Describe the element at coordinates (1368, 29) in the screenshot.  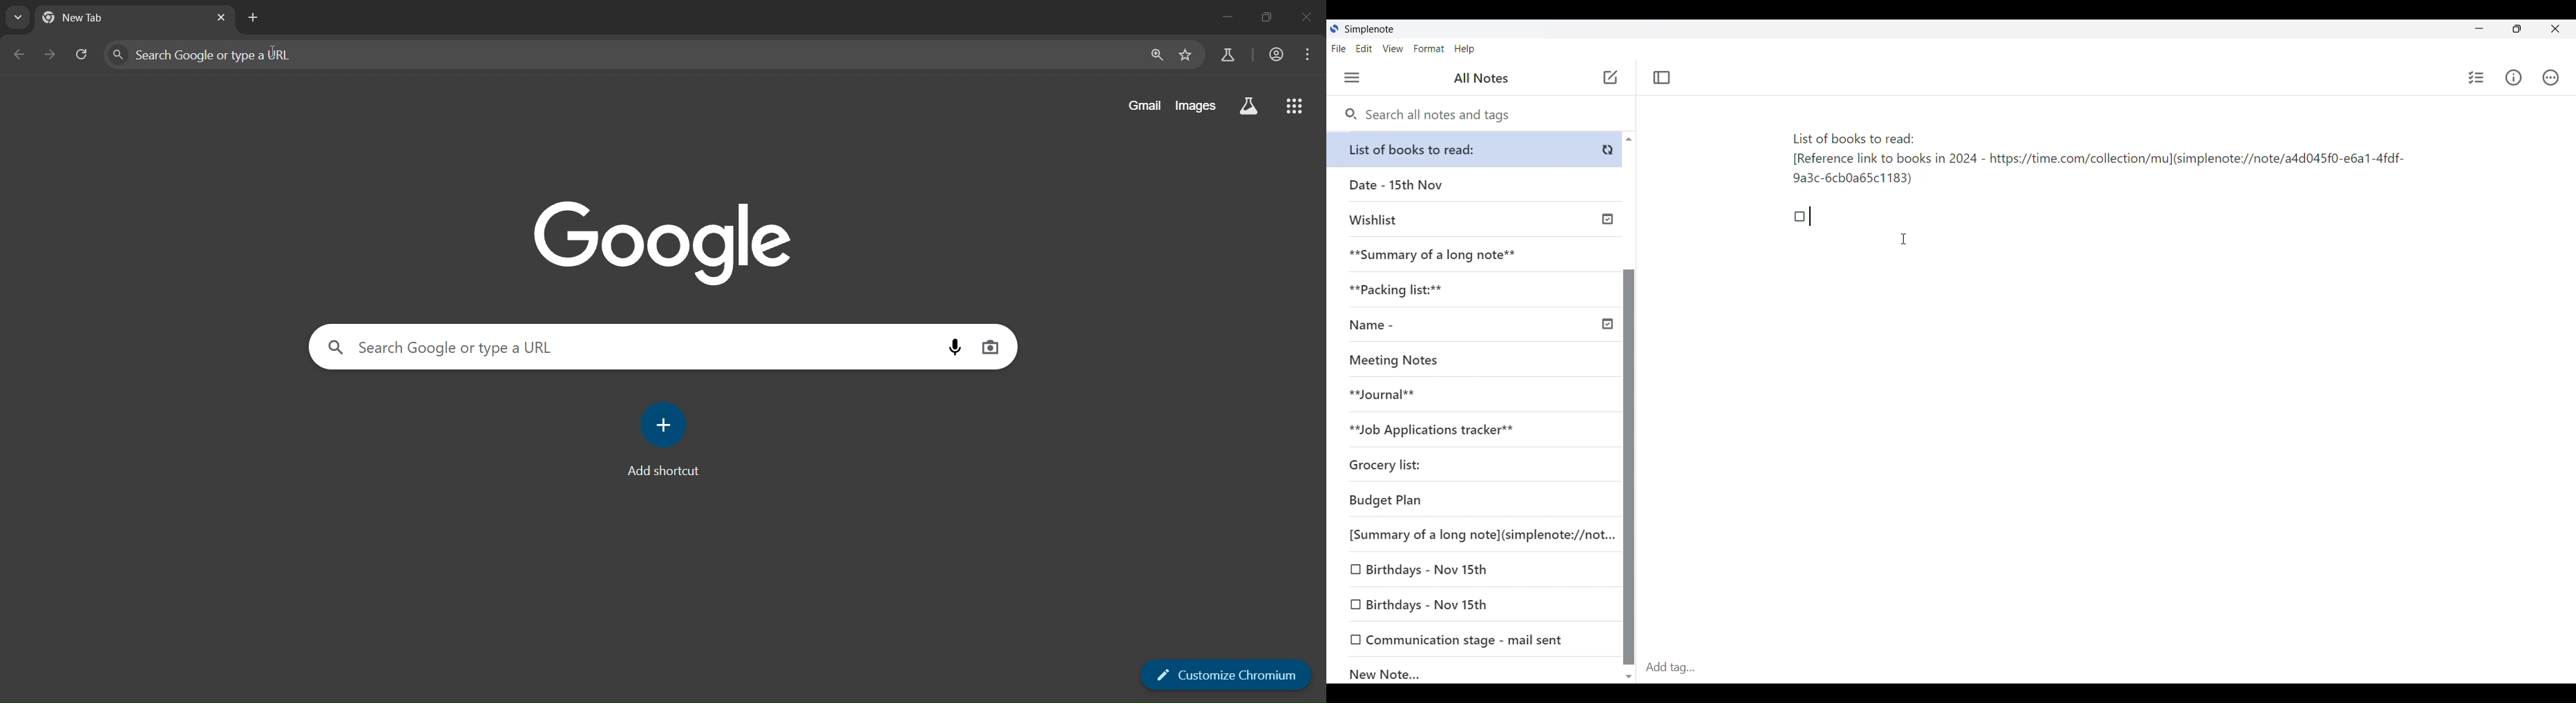
I see `Simplenote` at that location.